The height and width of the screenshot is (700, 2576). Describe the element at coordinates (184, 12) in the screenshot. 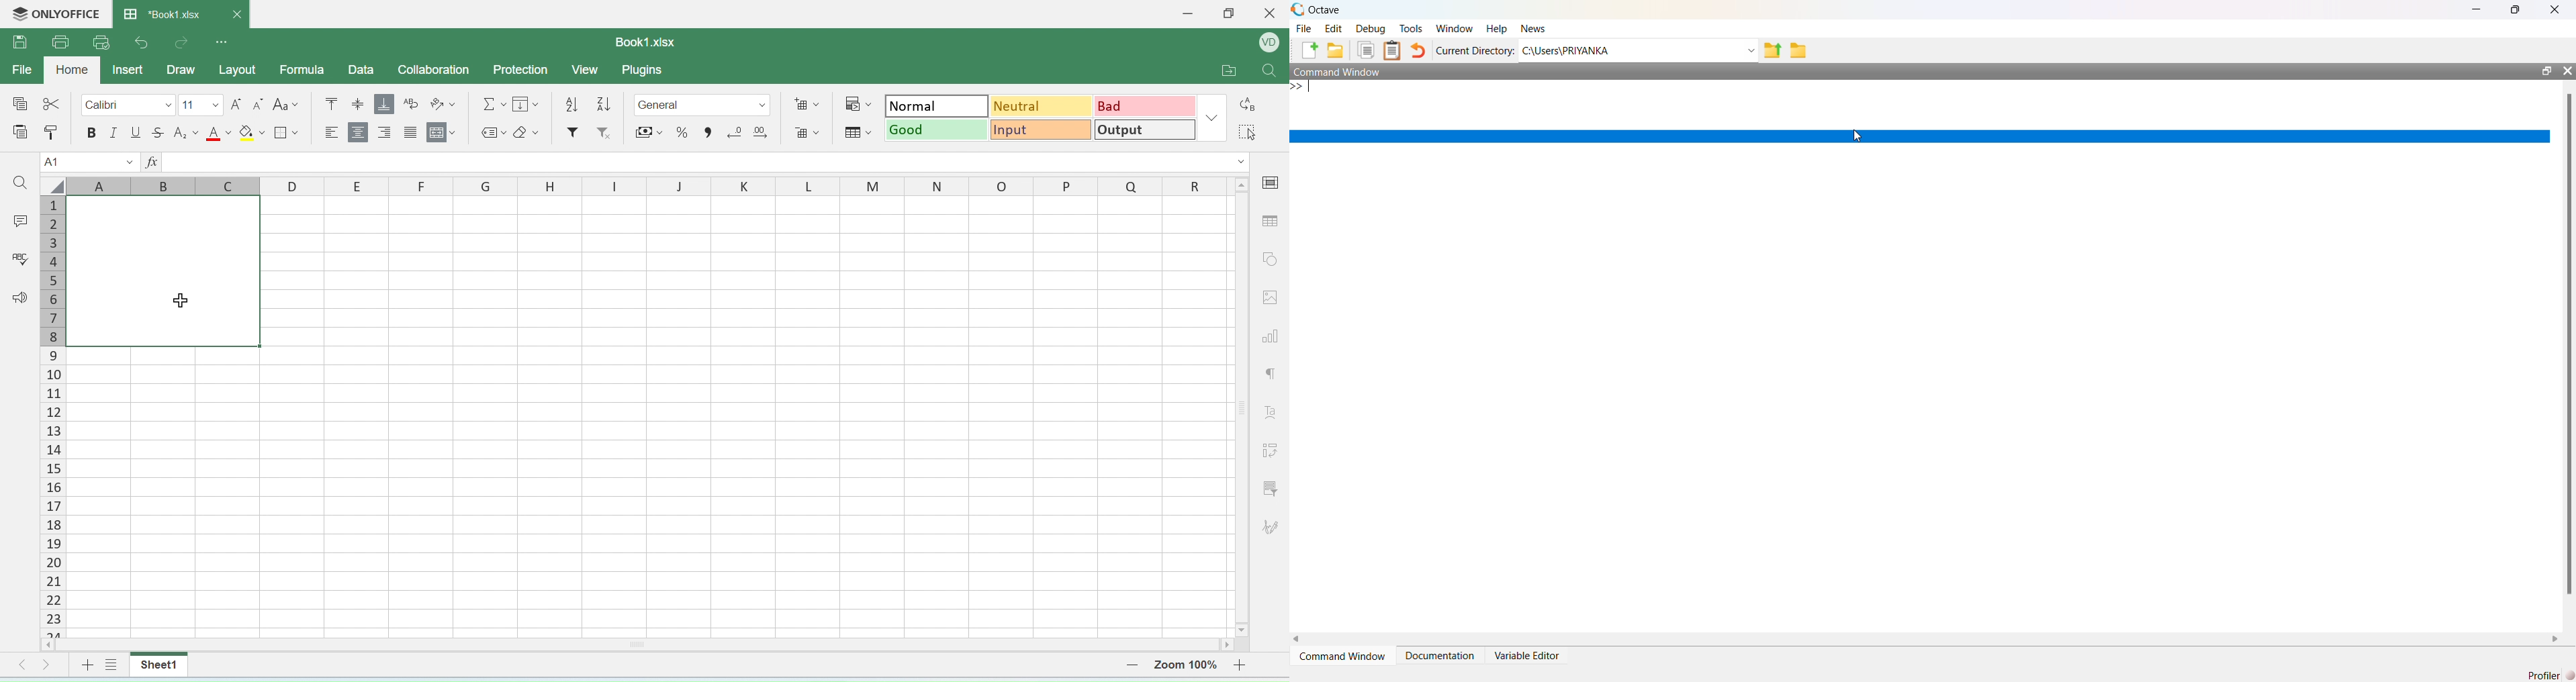

I see `book1.xlsx` at that location.